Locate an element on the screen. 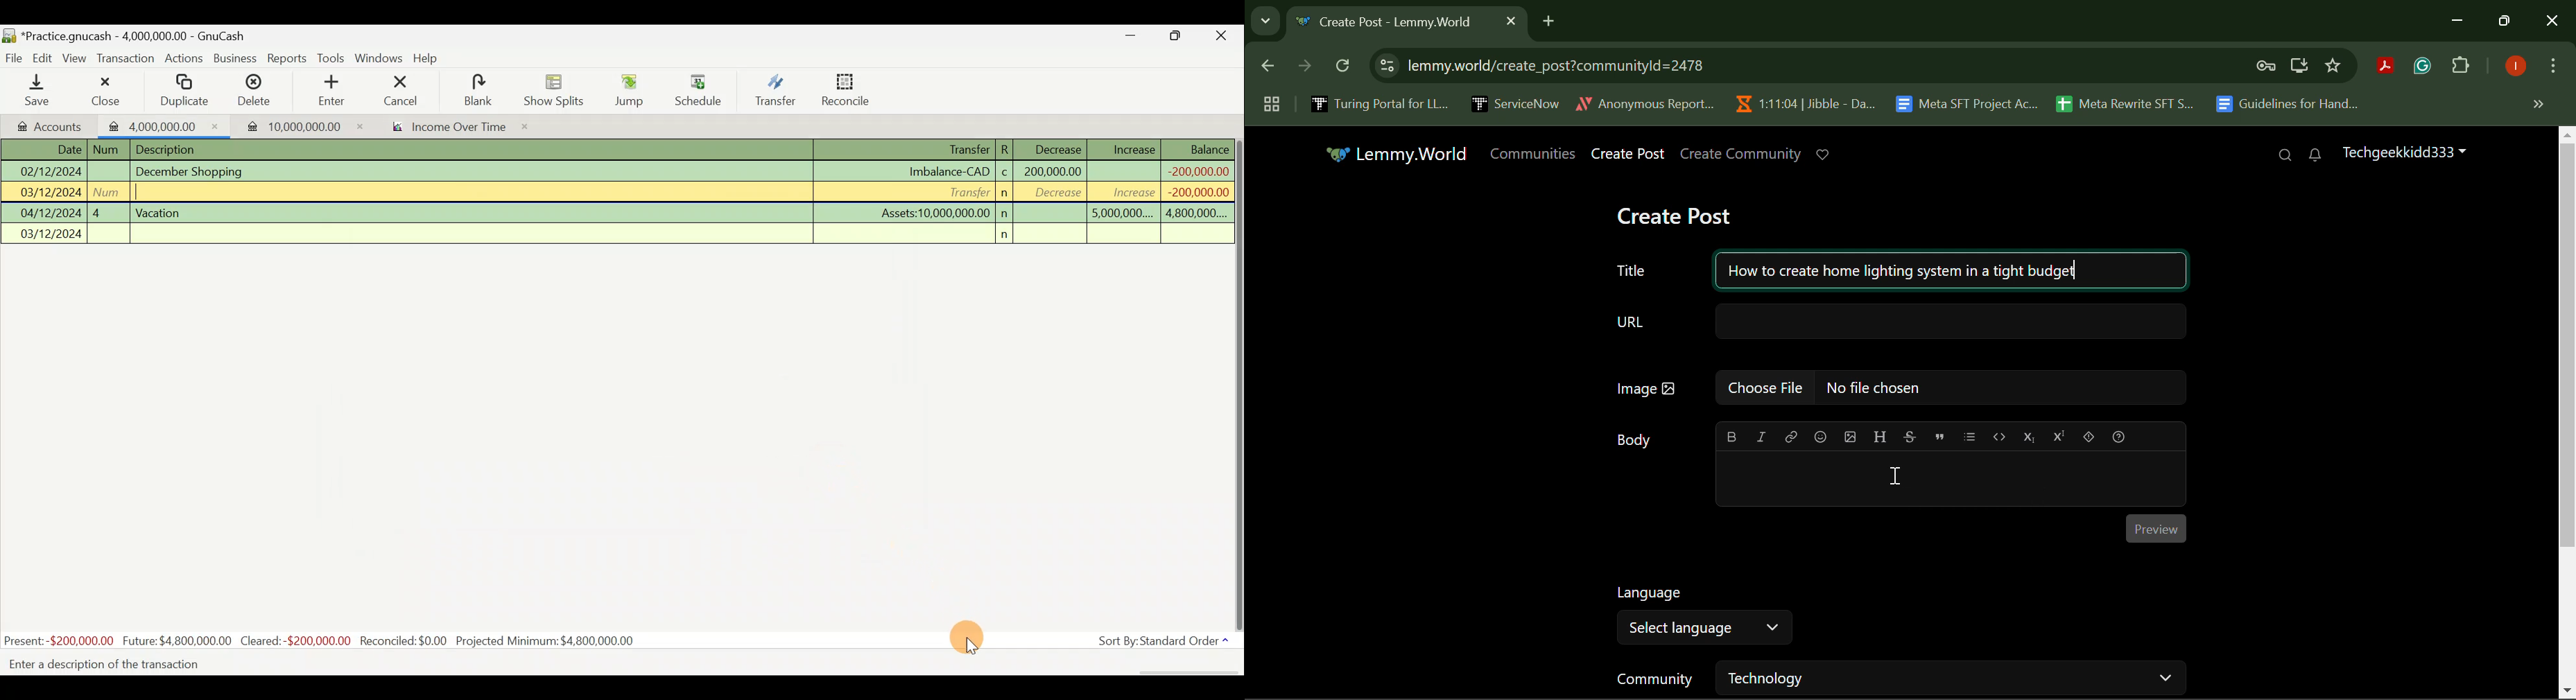  Decrease is located at coordinates (1058, 148).